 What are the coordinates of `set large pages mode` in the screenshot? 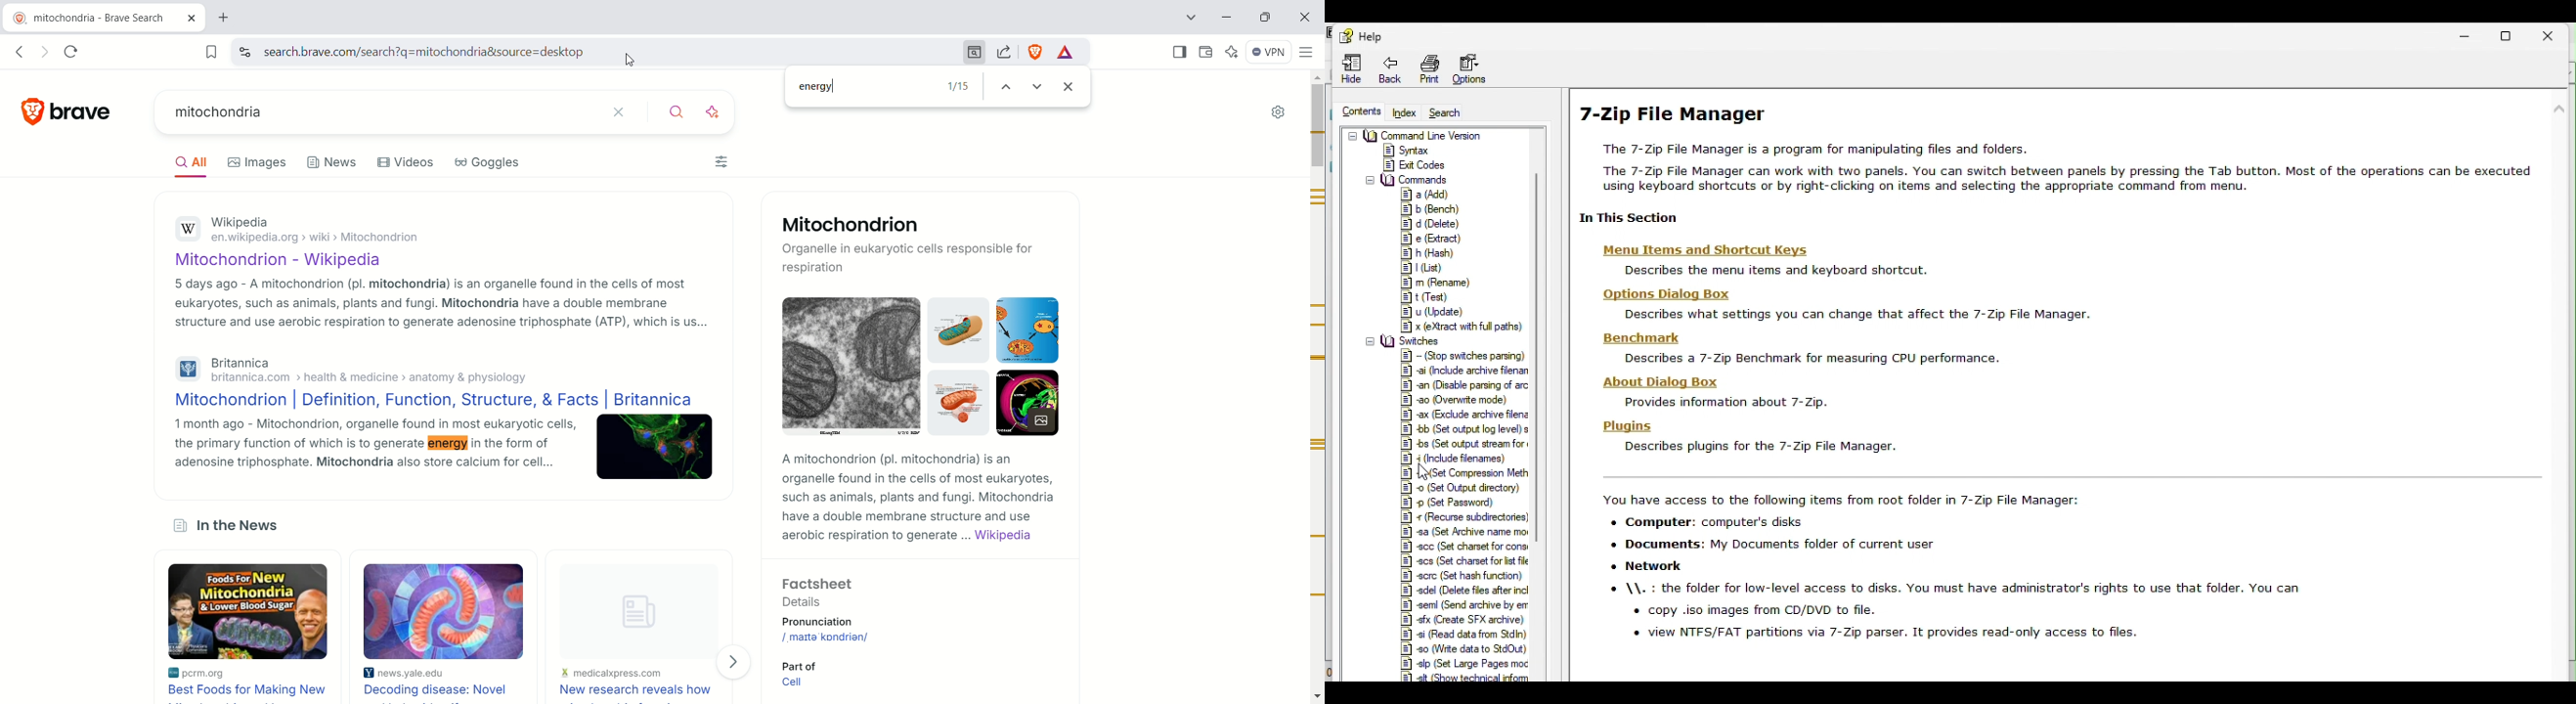 It's located at (1463, 666).